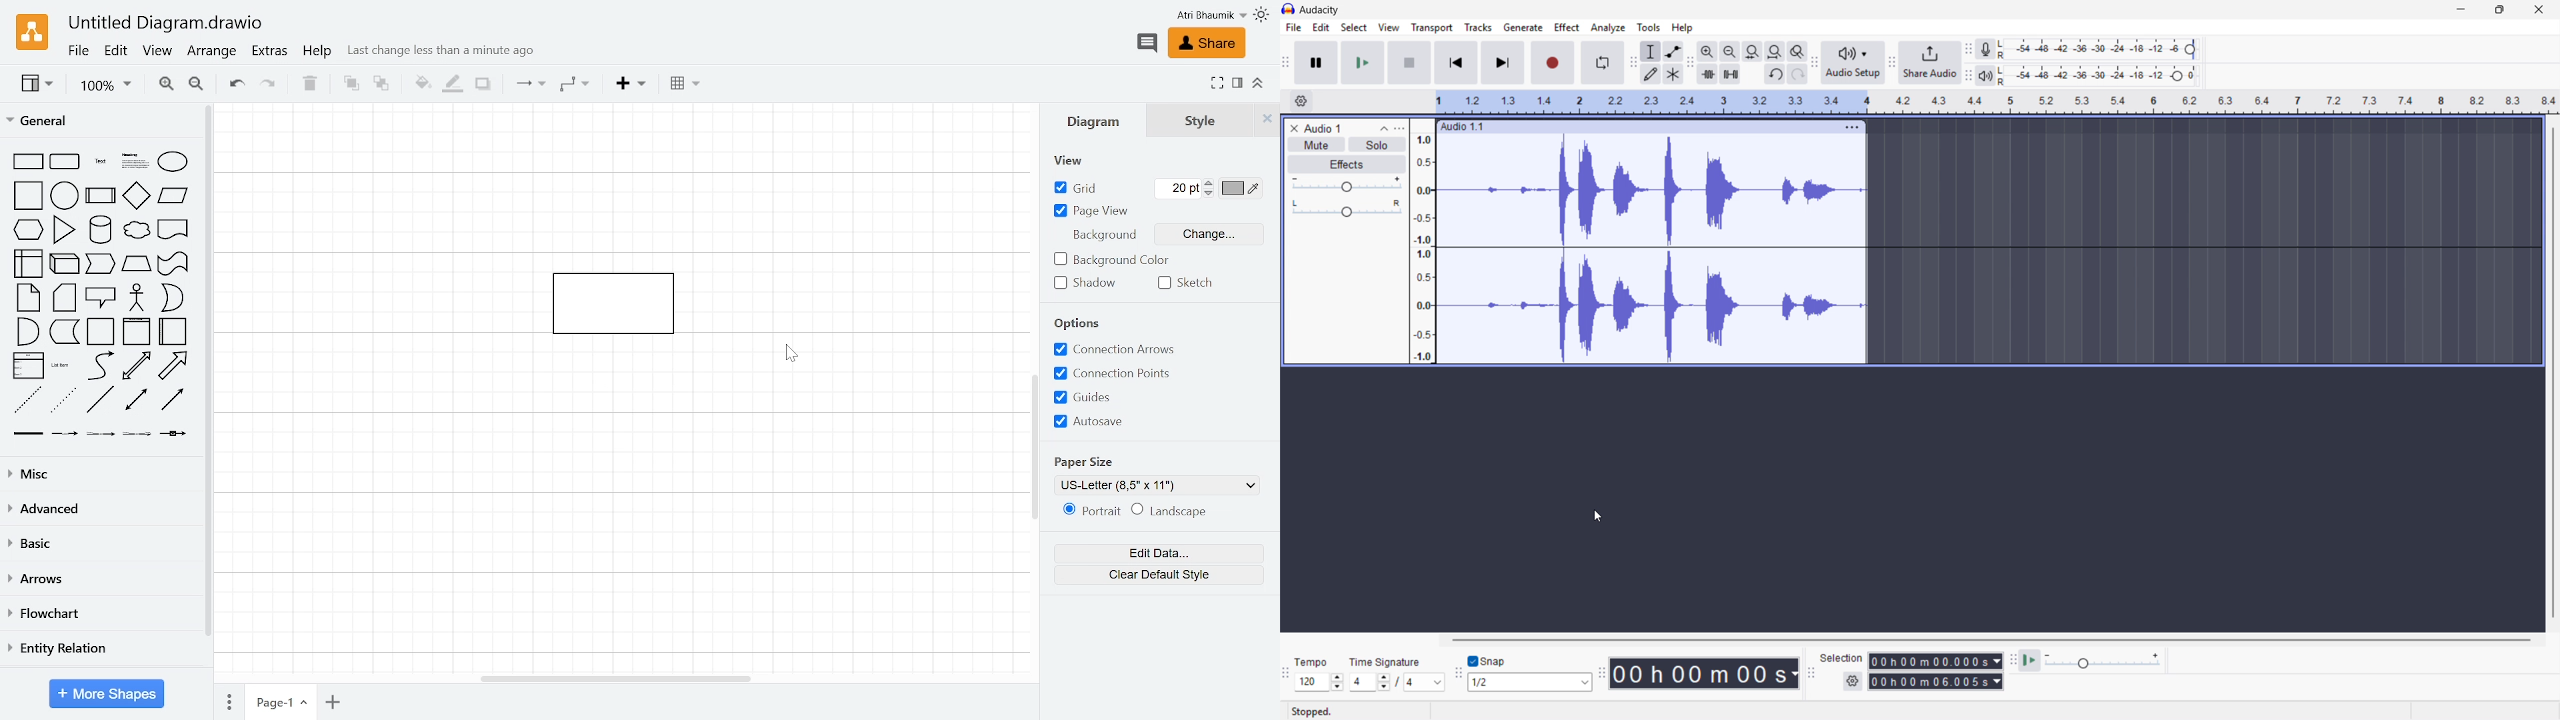 The width and height of the screenshot is (2576, 728). What do you see at coordinates (1067, 160) in the screenshot?
I see `view` at bounding box center [1067, 160].